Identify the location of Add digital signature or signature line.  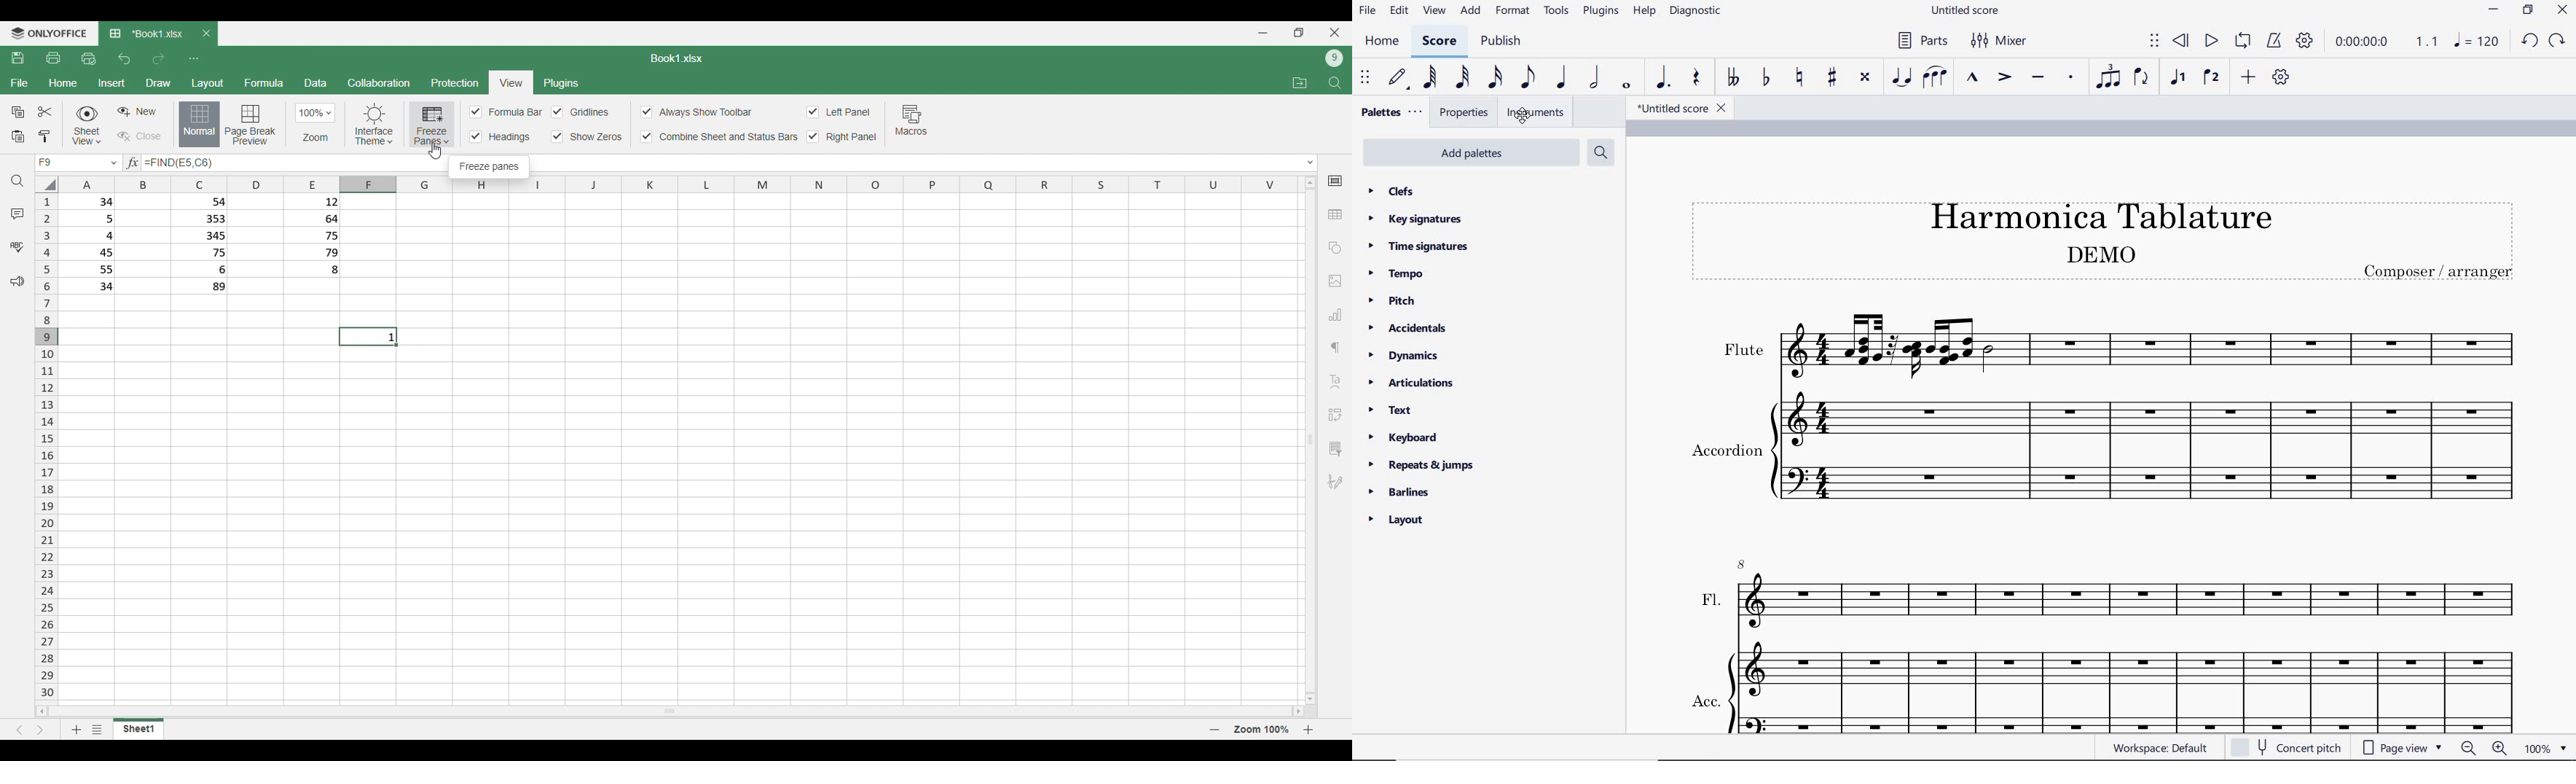
(1335, 482).